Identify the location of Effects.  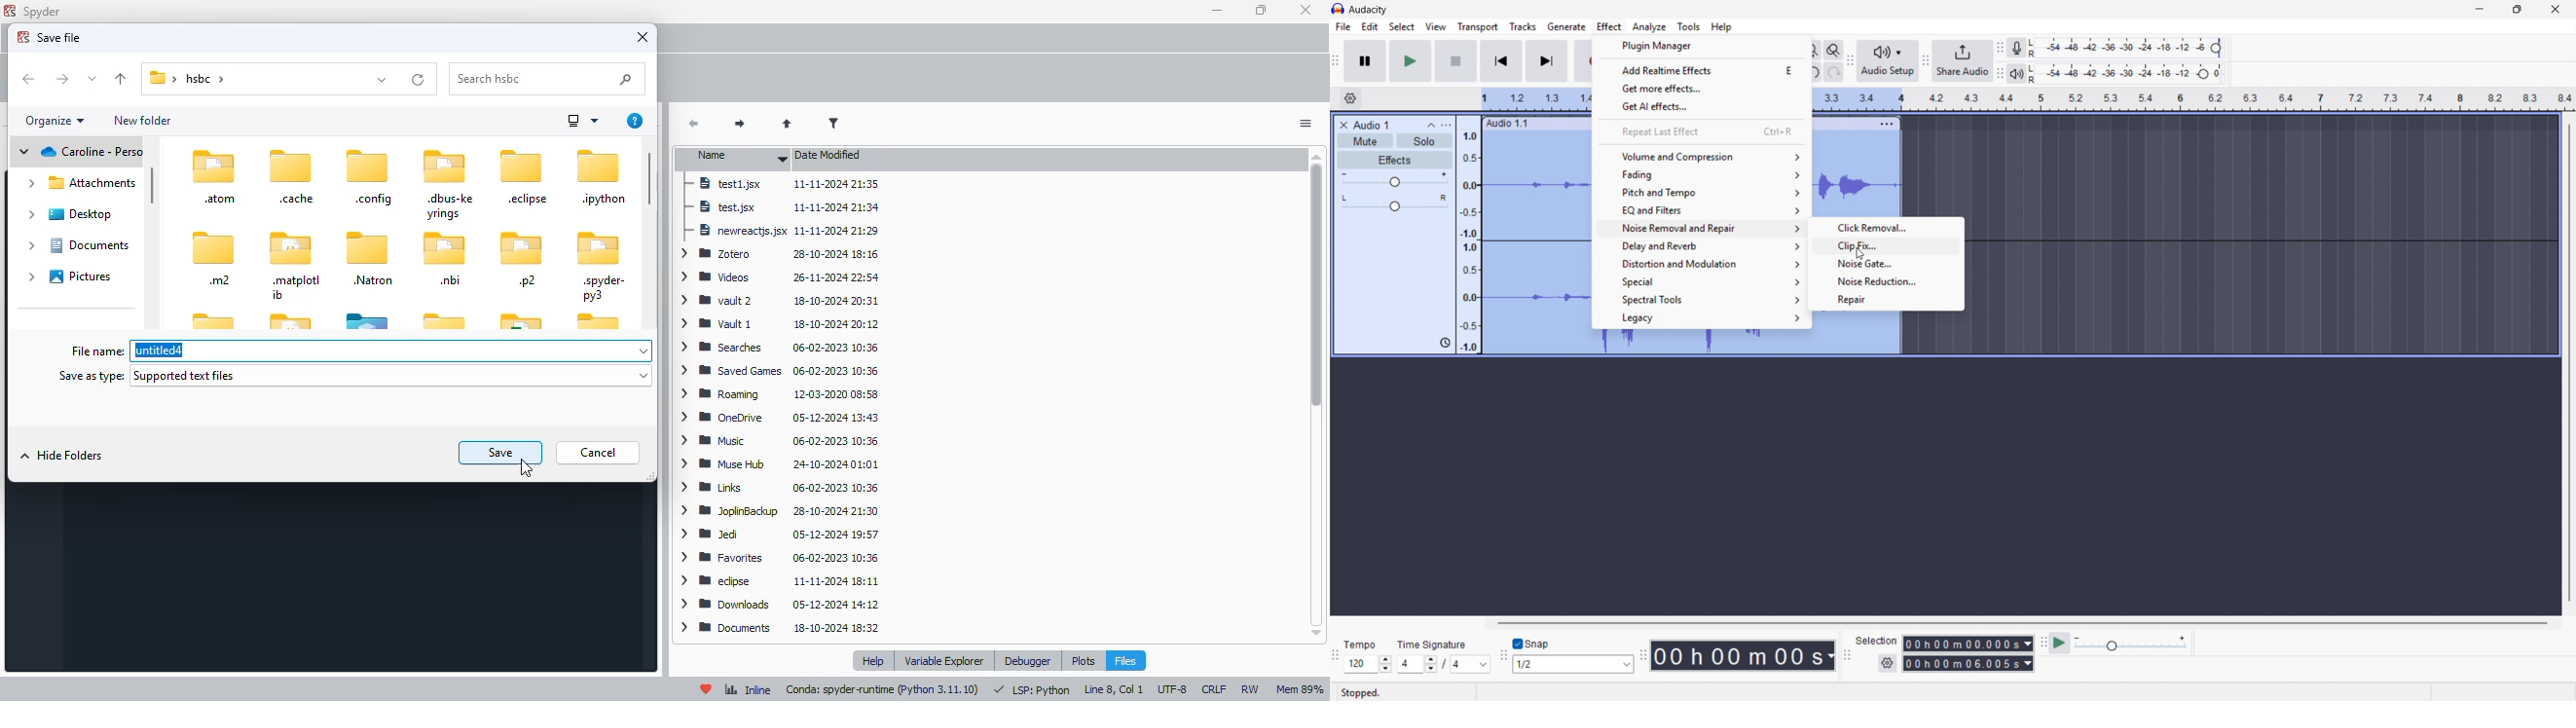
(1395, 161).